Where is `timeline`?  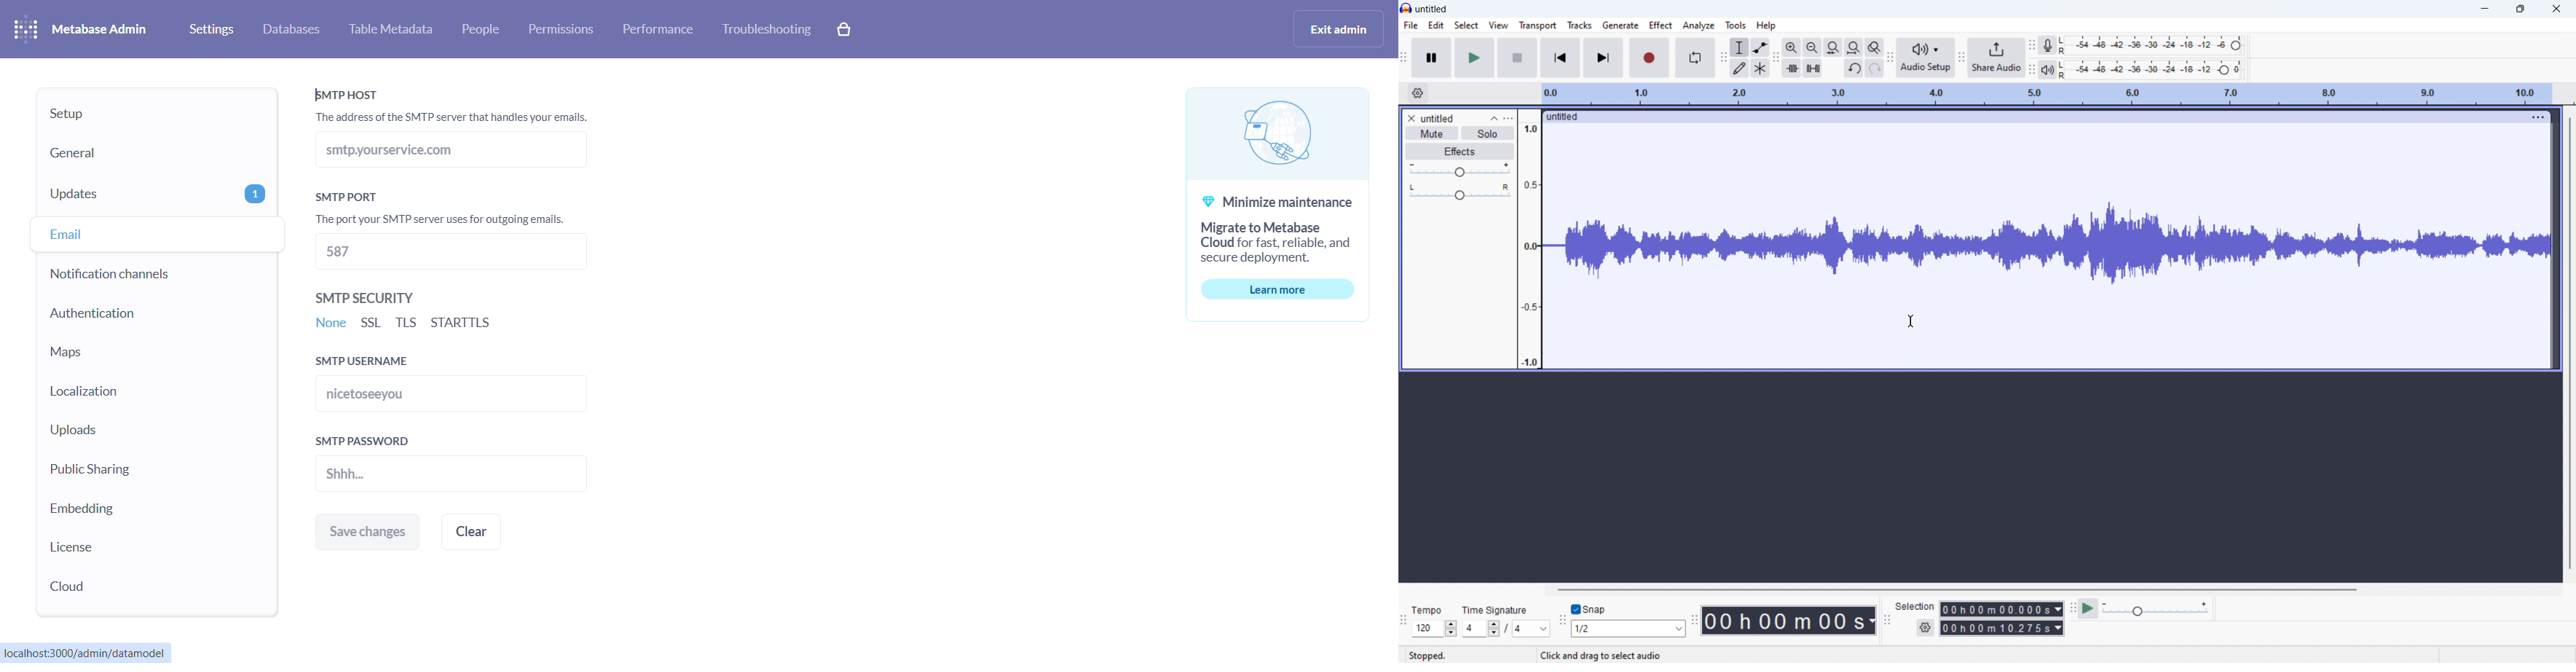 timeline is located at coordinates (2048, 94).